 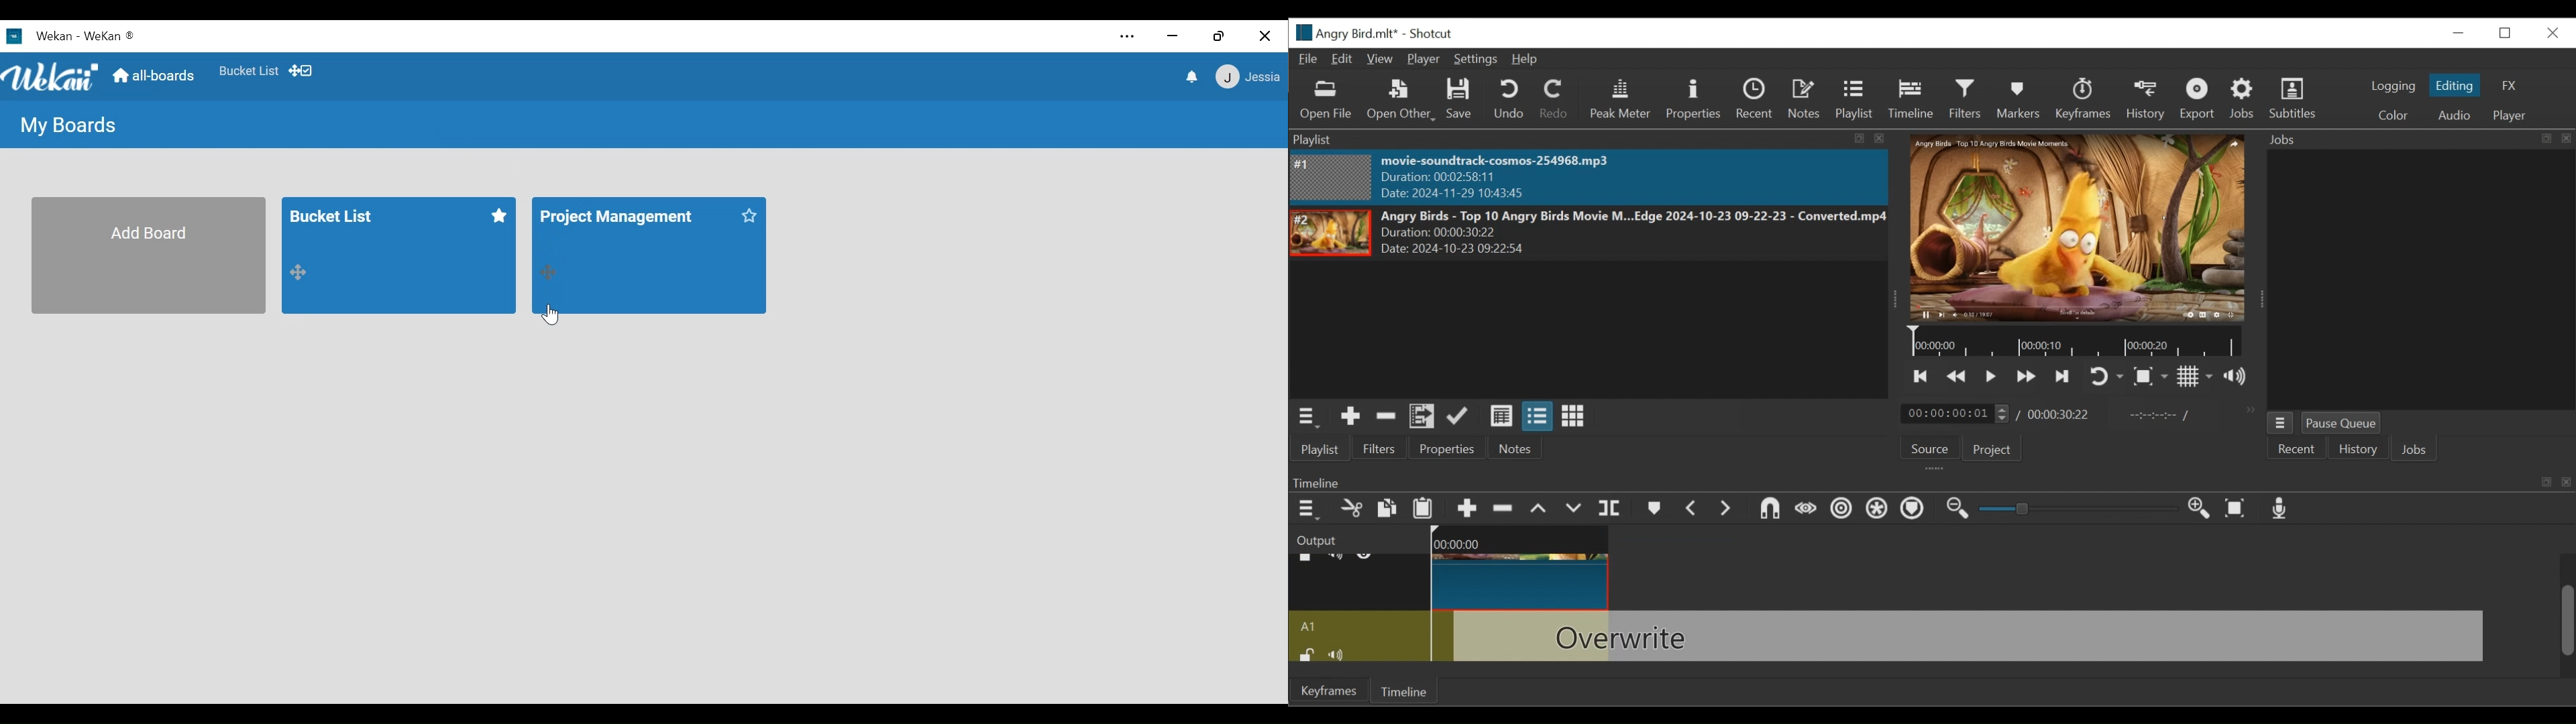 I want to click on Video track, so click(x=1360, y=583).